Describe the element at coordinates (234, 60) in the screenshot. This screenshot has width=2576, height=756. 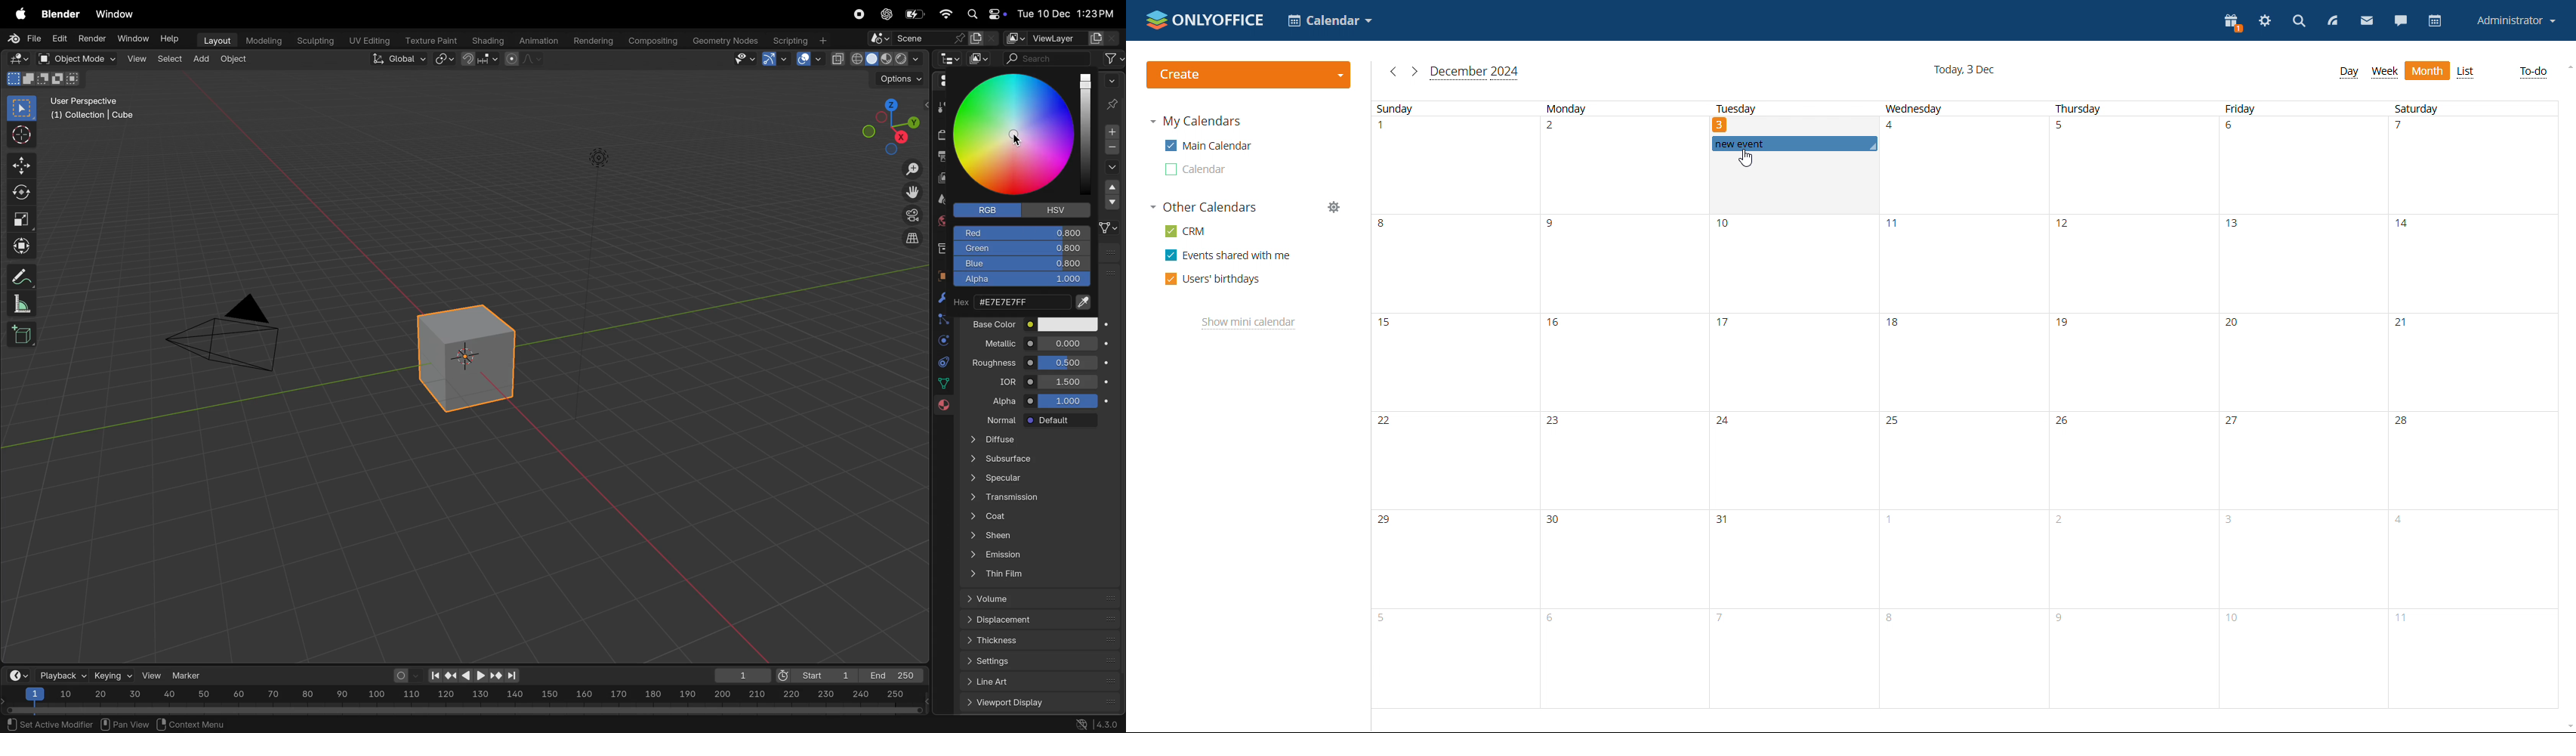
I see `object` at that location.